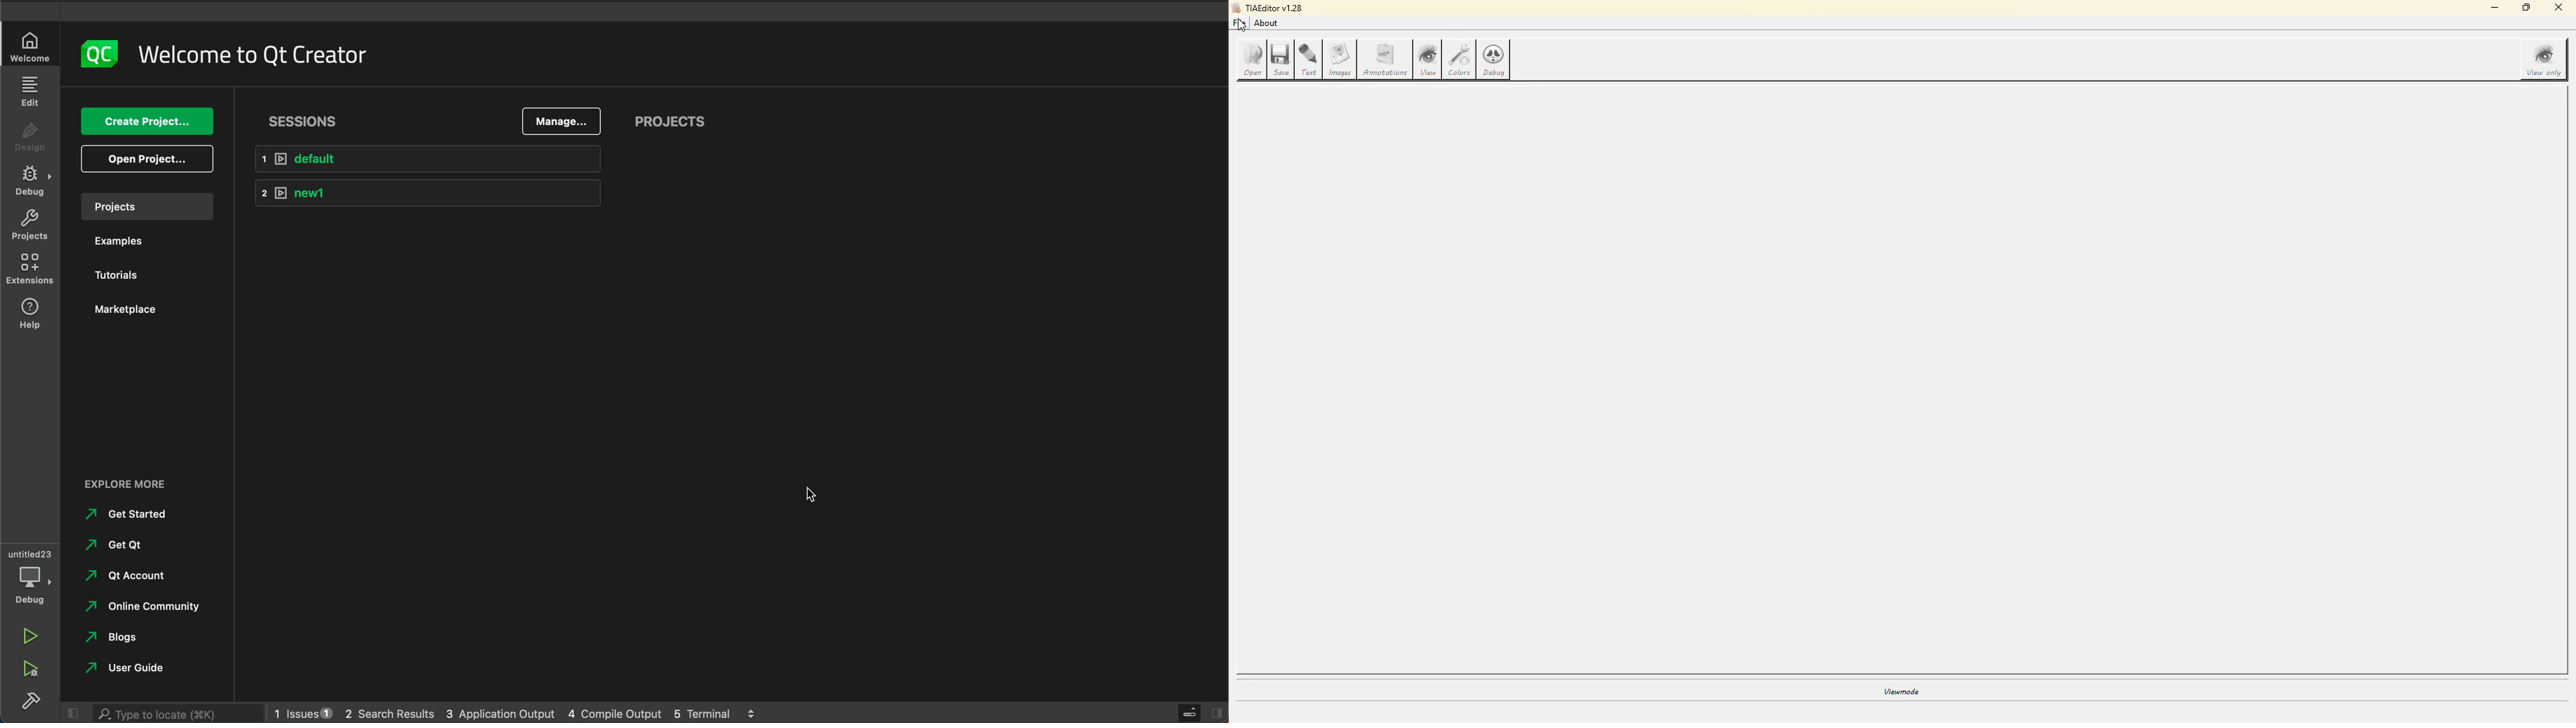  Describe the element at coordinates (122, 277) in the screenshot. I see `tutorials` at that location.